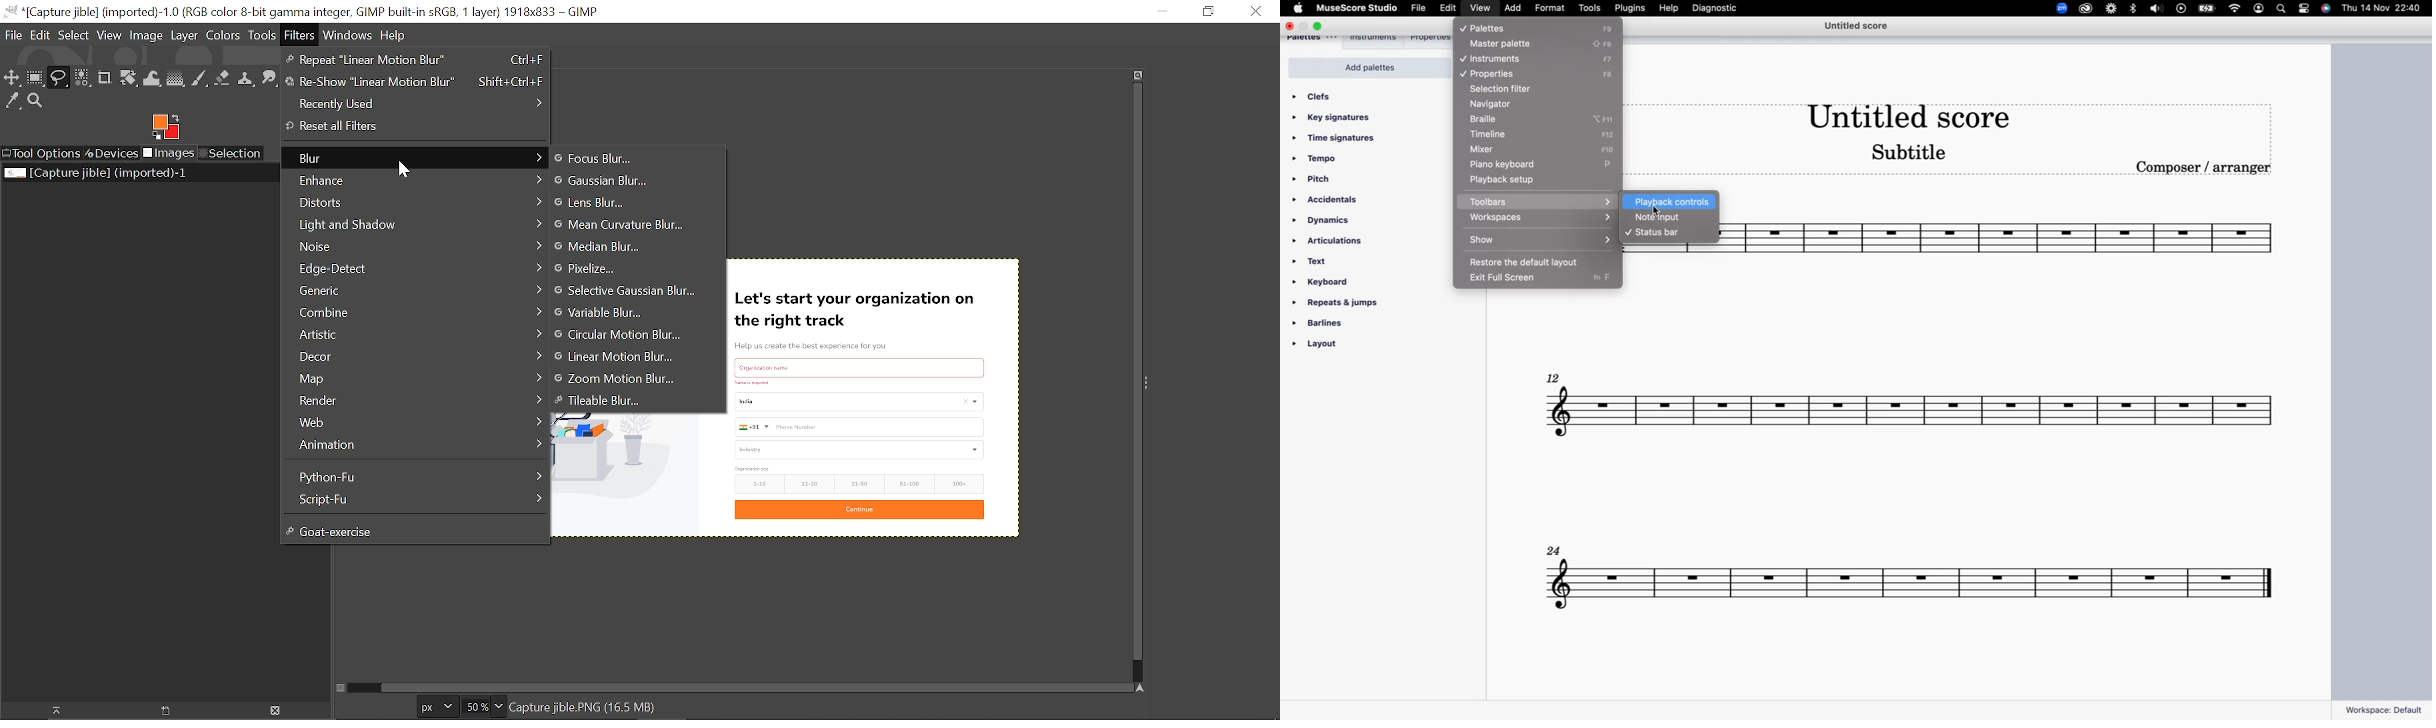 The width and height of the screenshot is (2436, 728). Describe the element at coordinates (1611, 164) in the screenshot. I see `P` at that location.